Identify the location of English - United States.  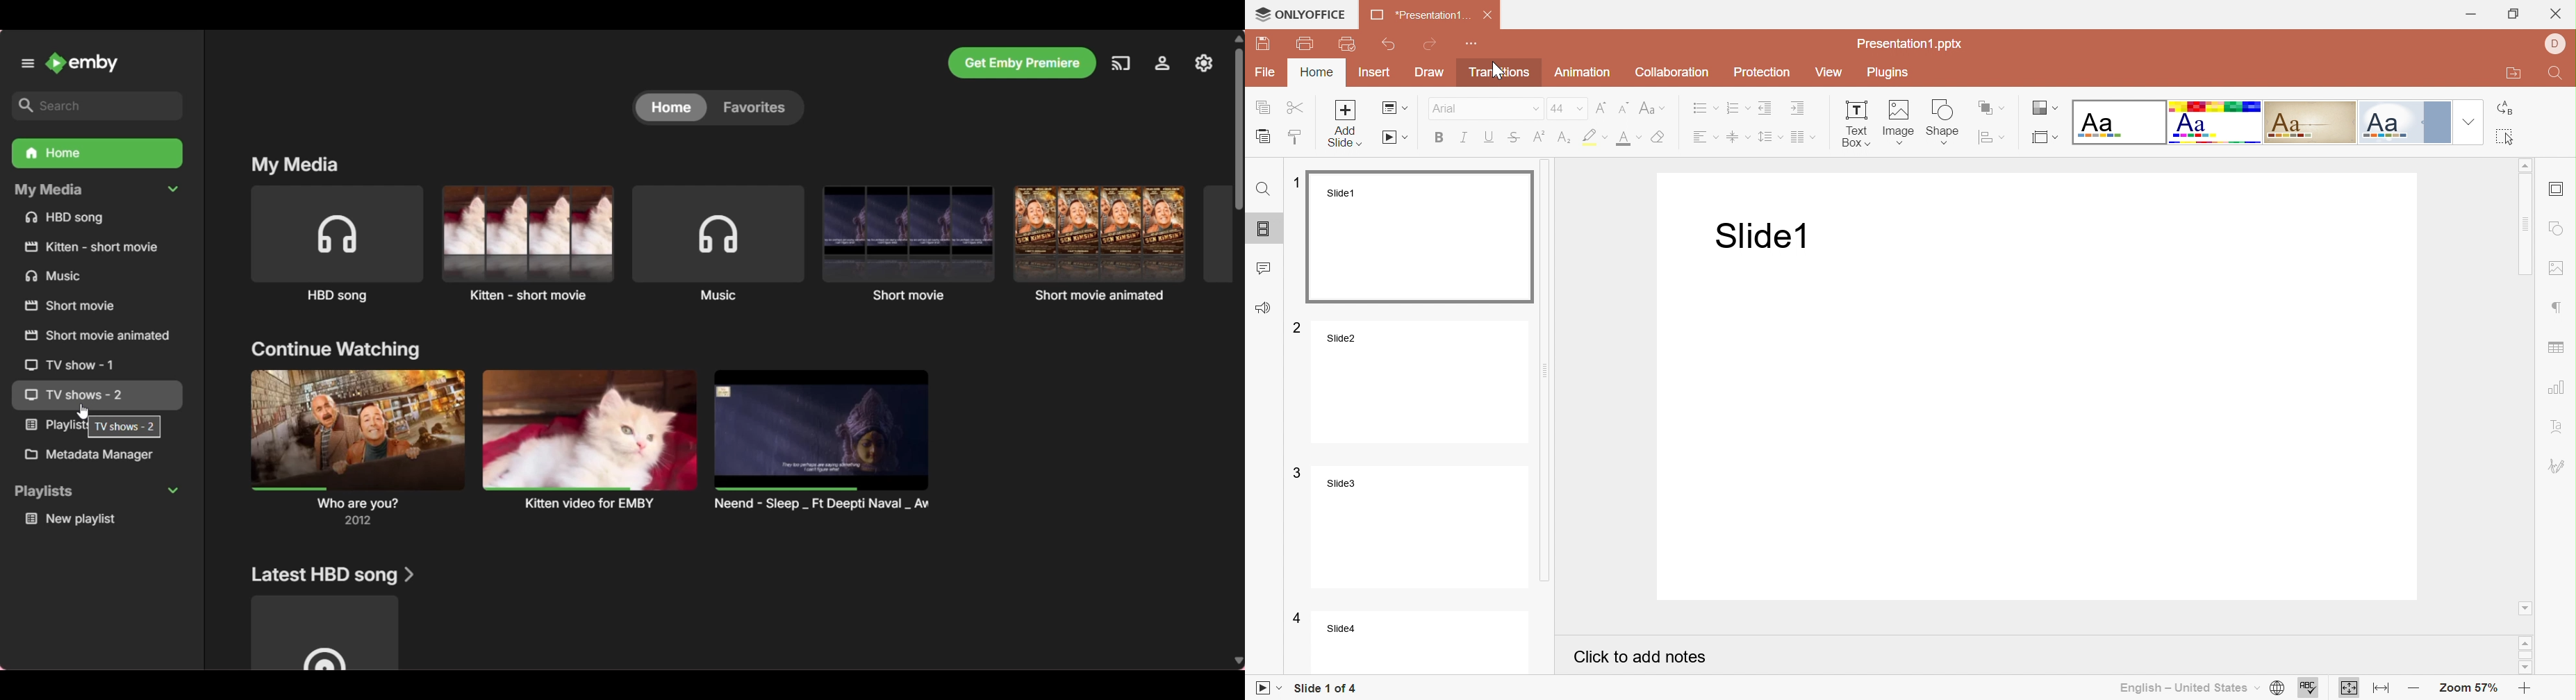
(2190, 689).